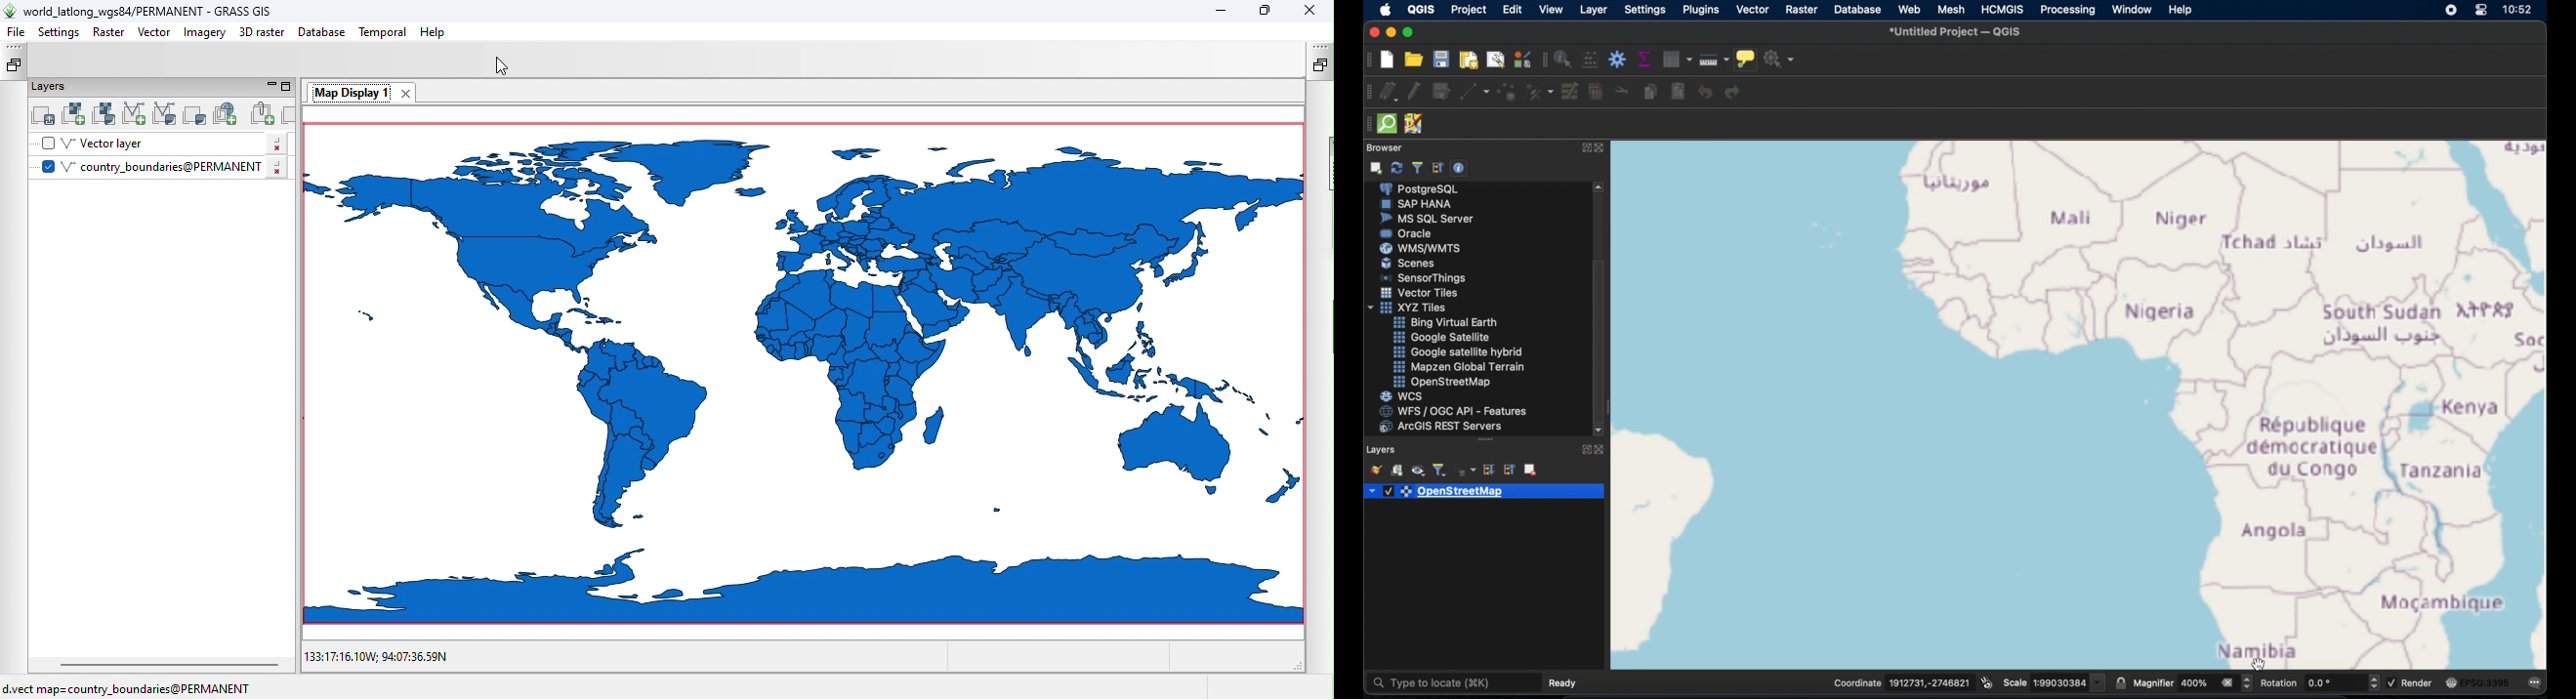  I want to click on no action selected, so click(1781, 58).